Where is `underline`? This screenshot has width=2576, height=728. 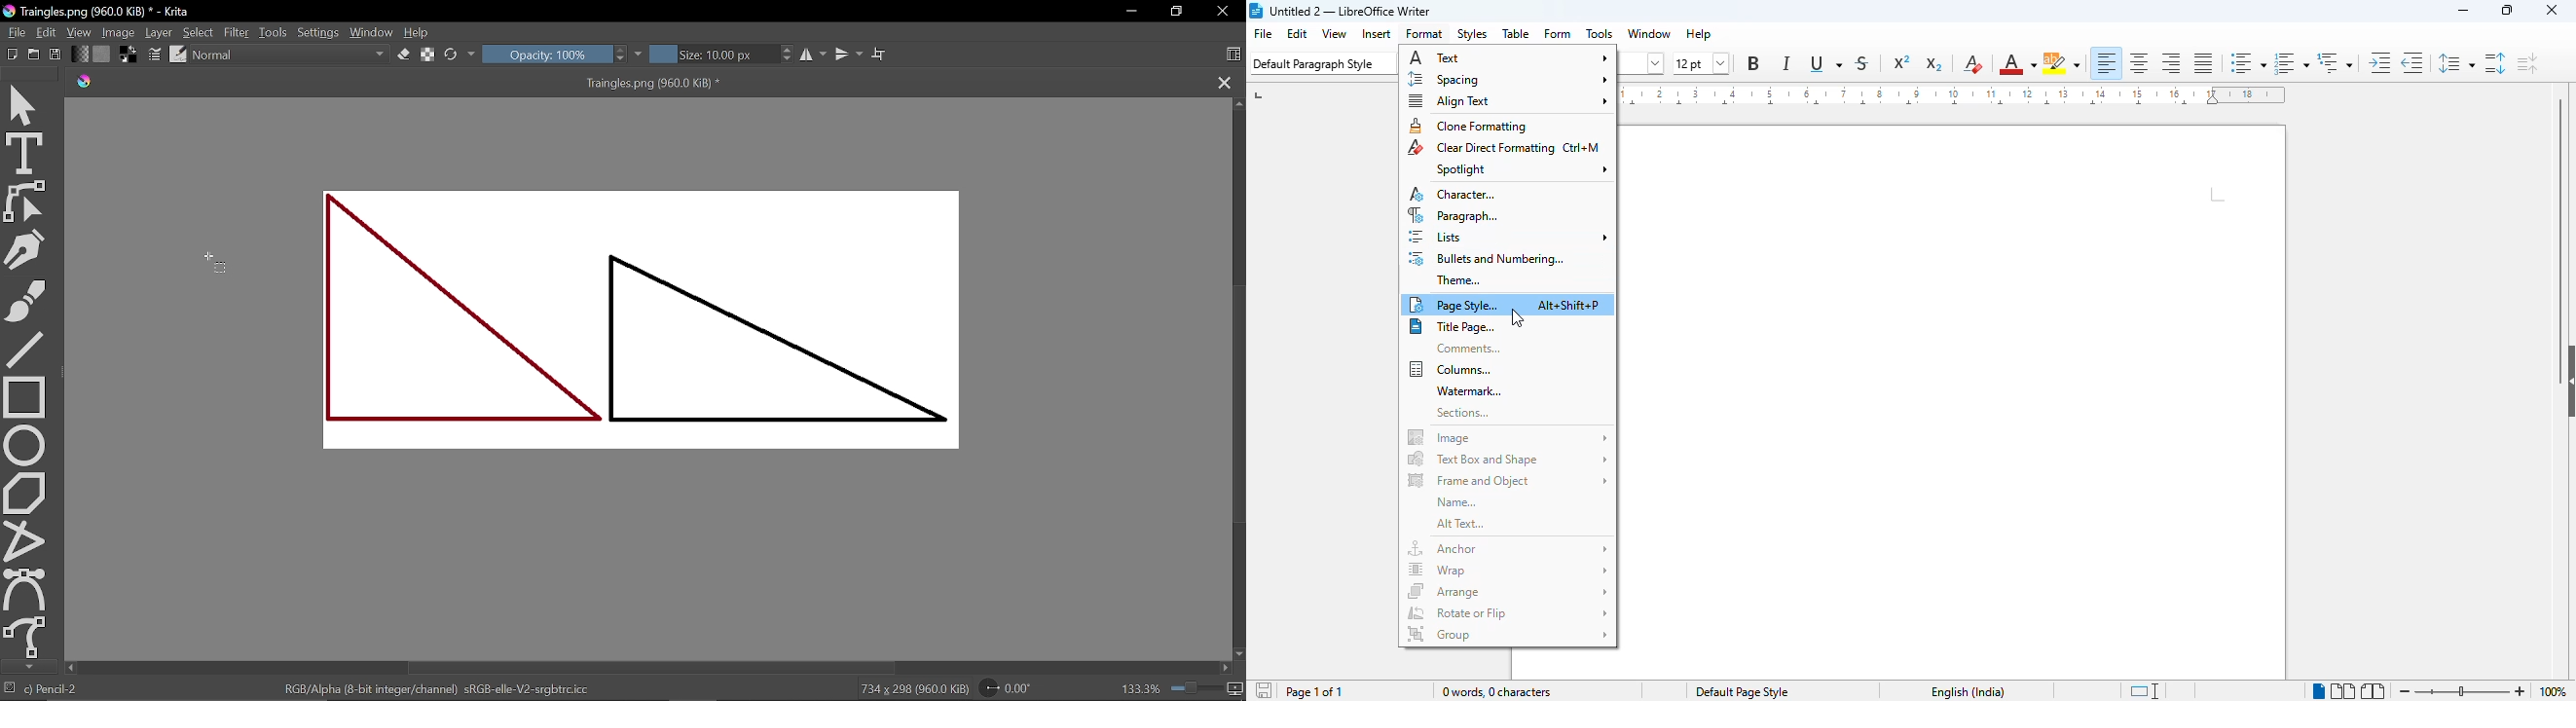
underline is located at coordinates (1826, 65).